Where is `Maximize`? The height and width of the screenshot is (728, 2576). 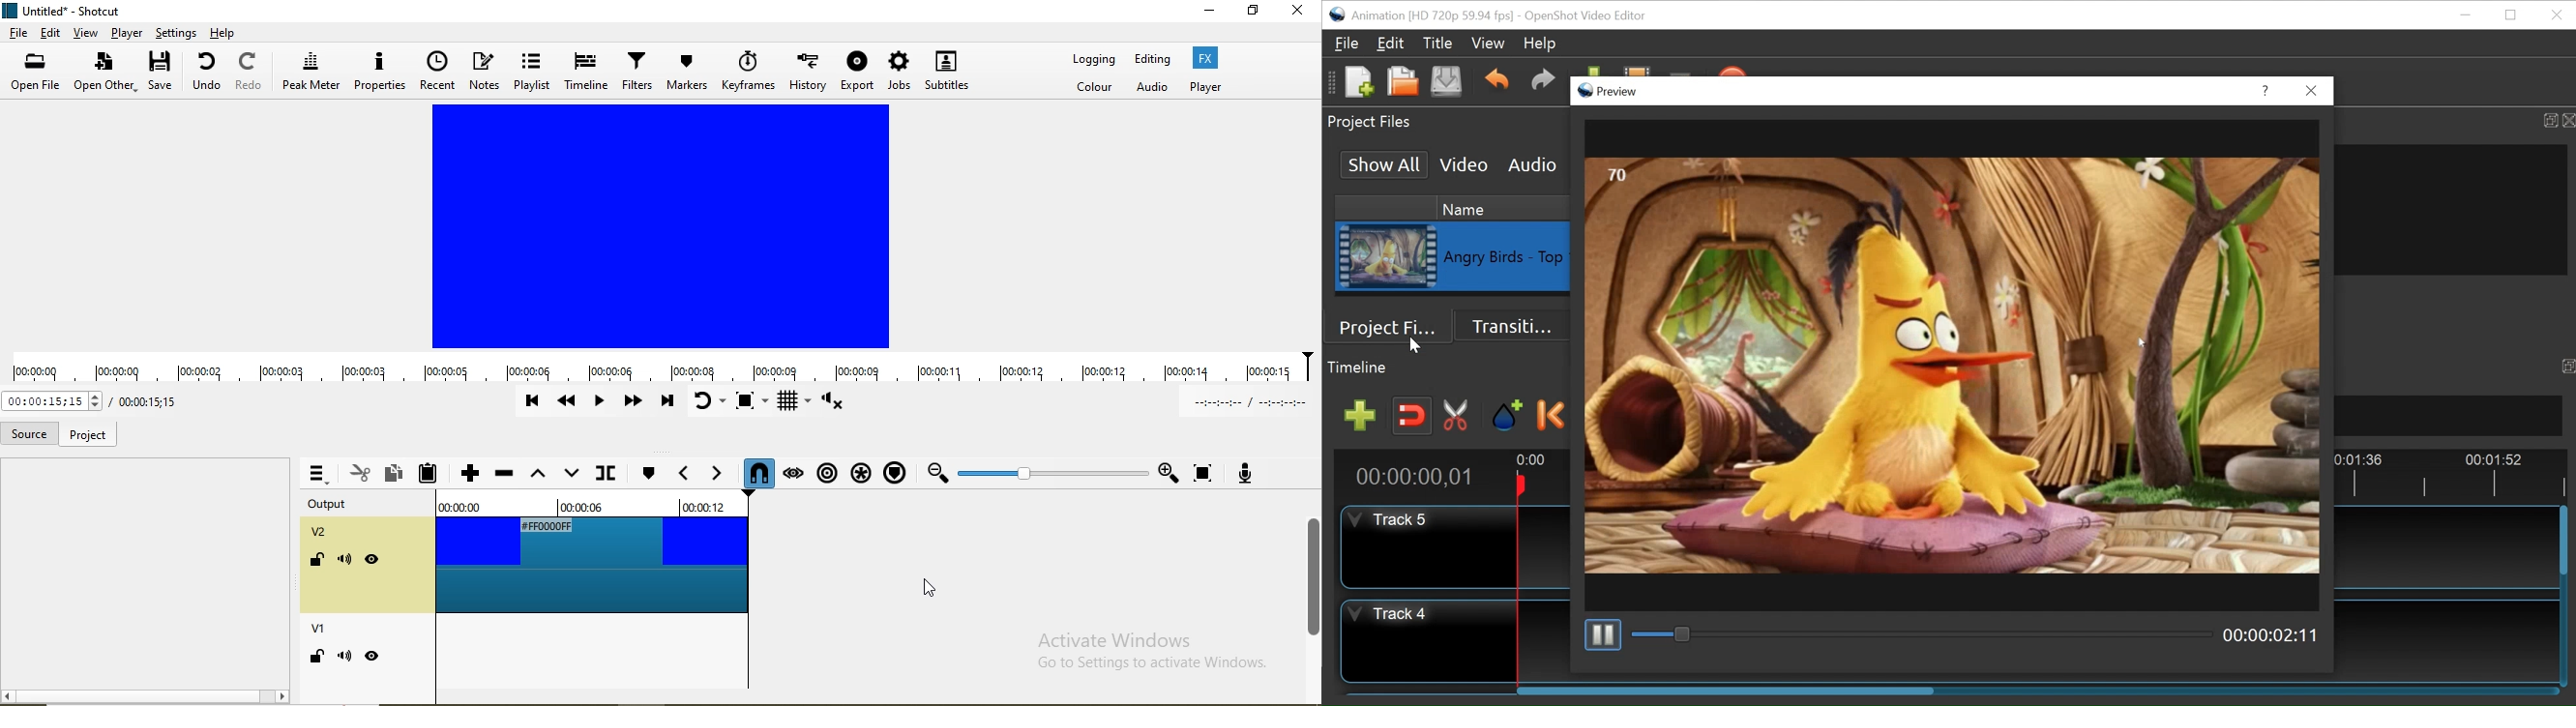
Maximize is located at coordinates (2548, 117).